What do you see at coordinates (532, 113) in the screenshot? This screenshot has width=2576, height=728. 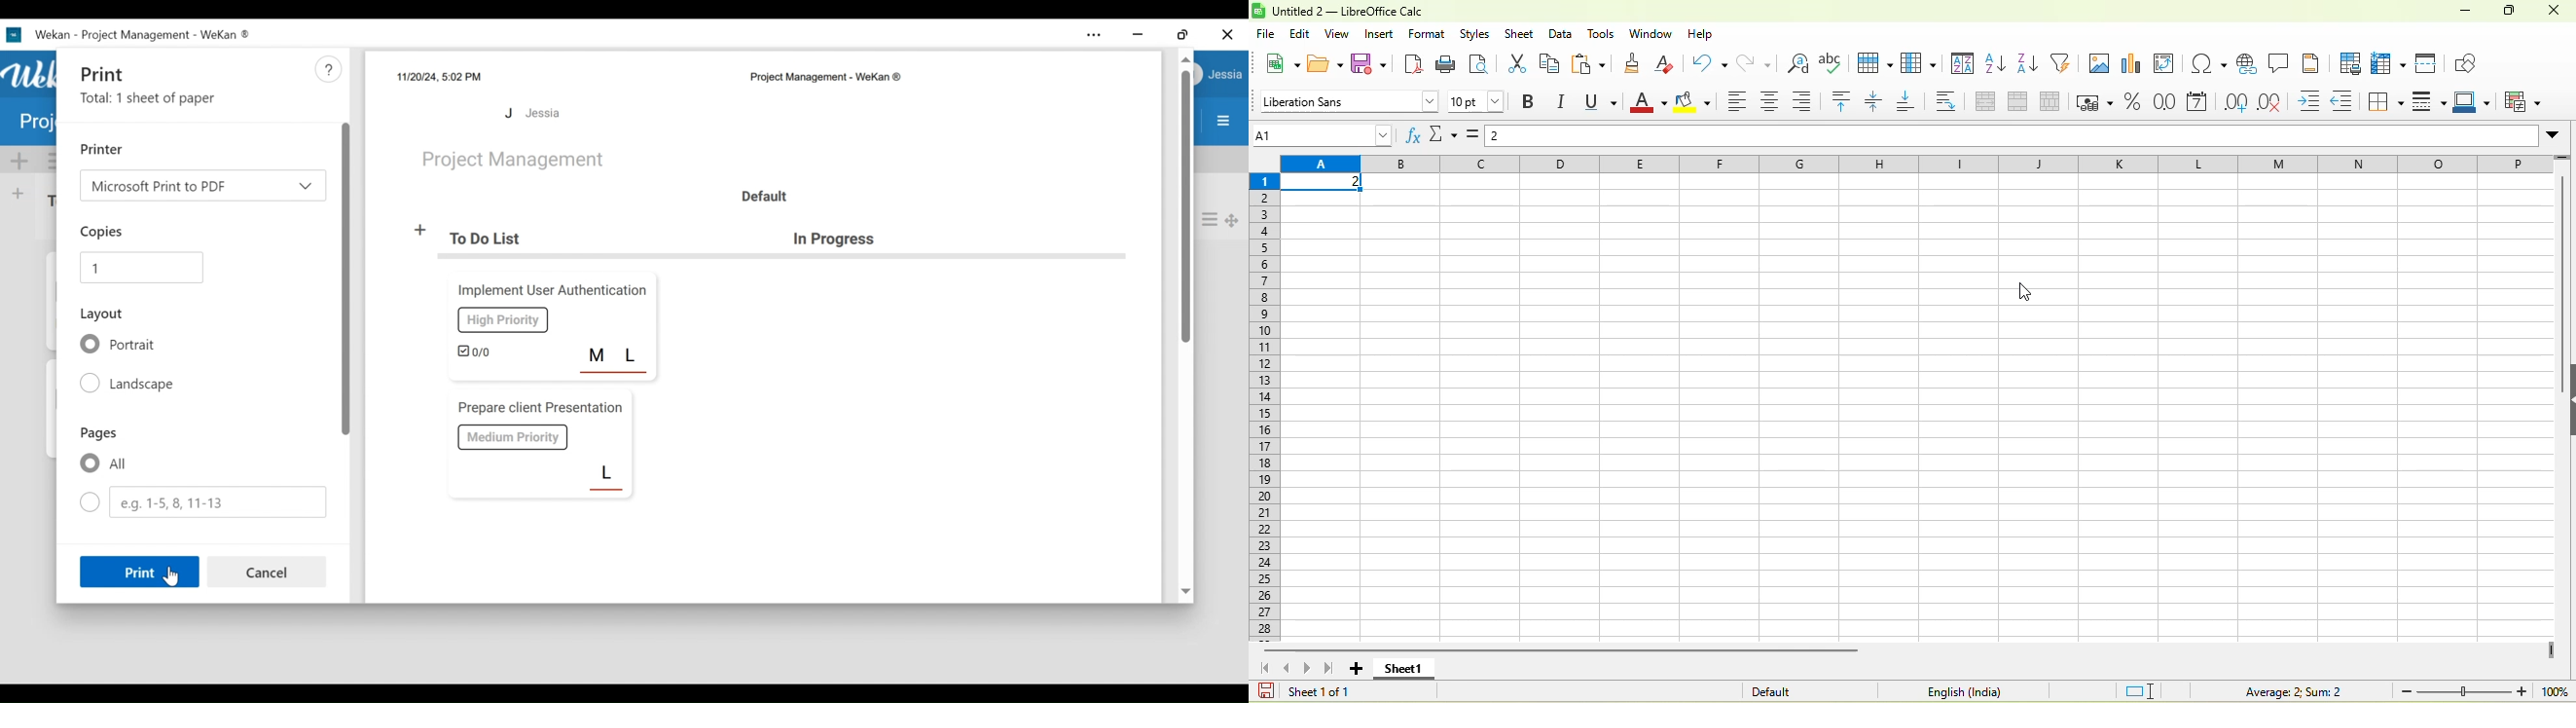 I see `Member` at bounding box center [532, 113].